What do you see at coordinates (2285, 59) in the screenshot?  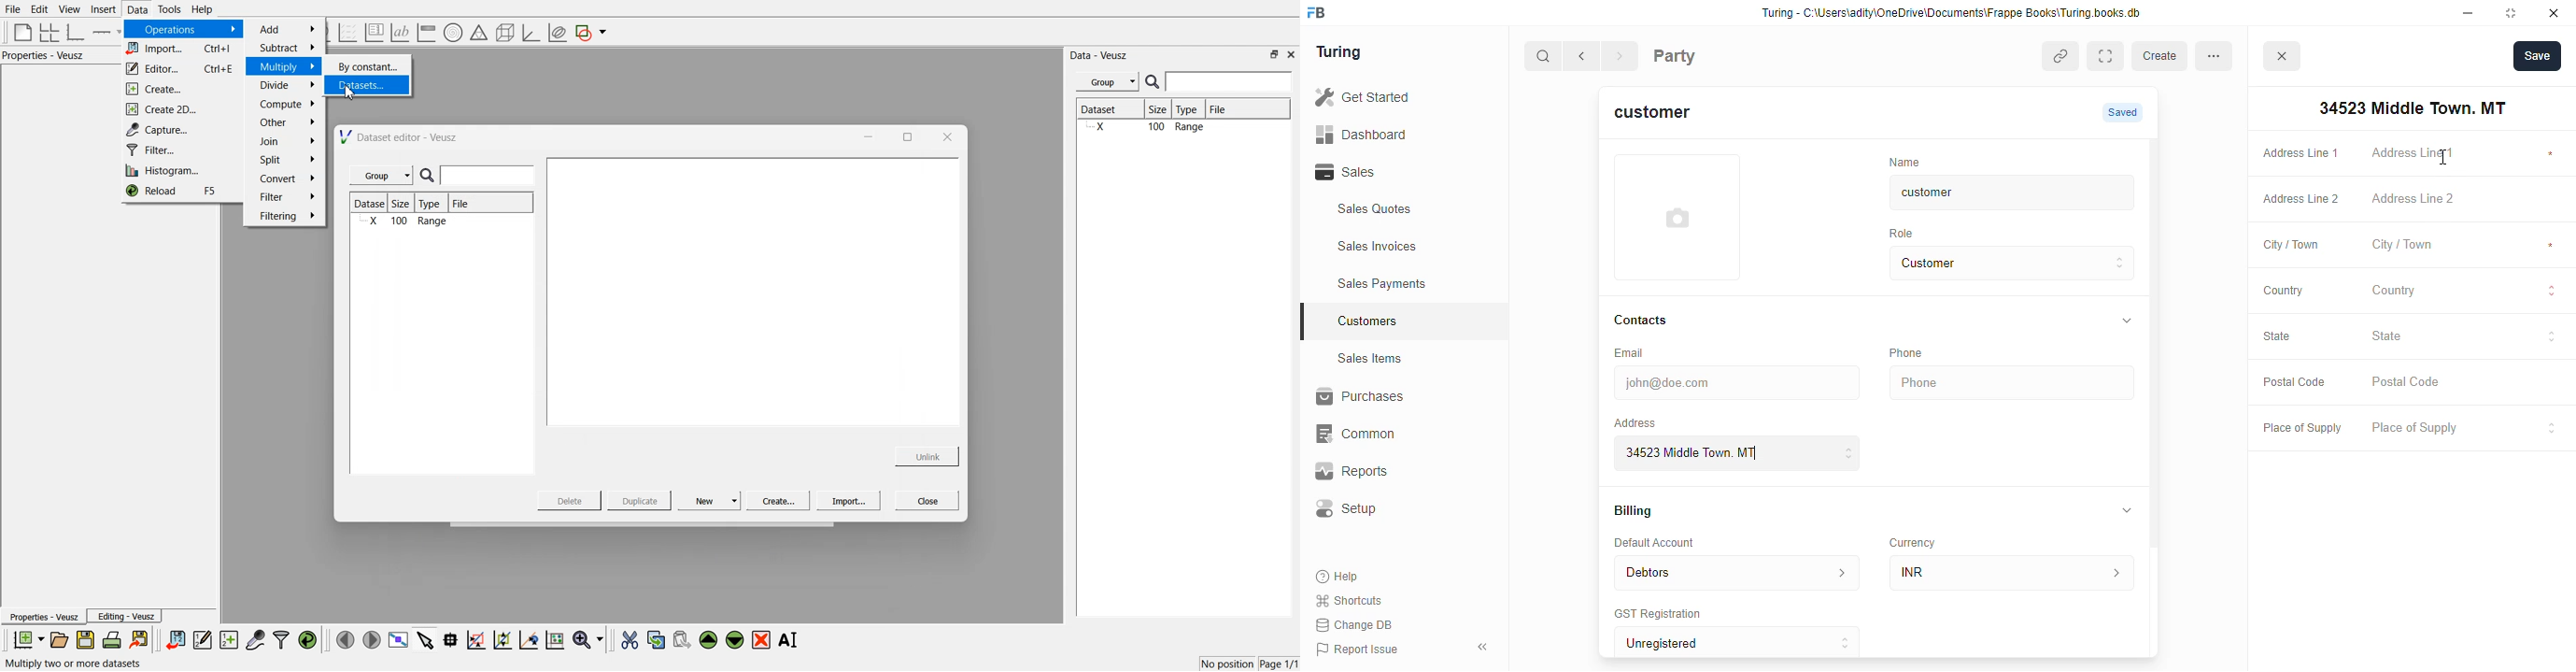 I see `close` at bounding box center [2285, 59].